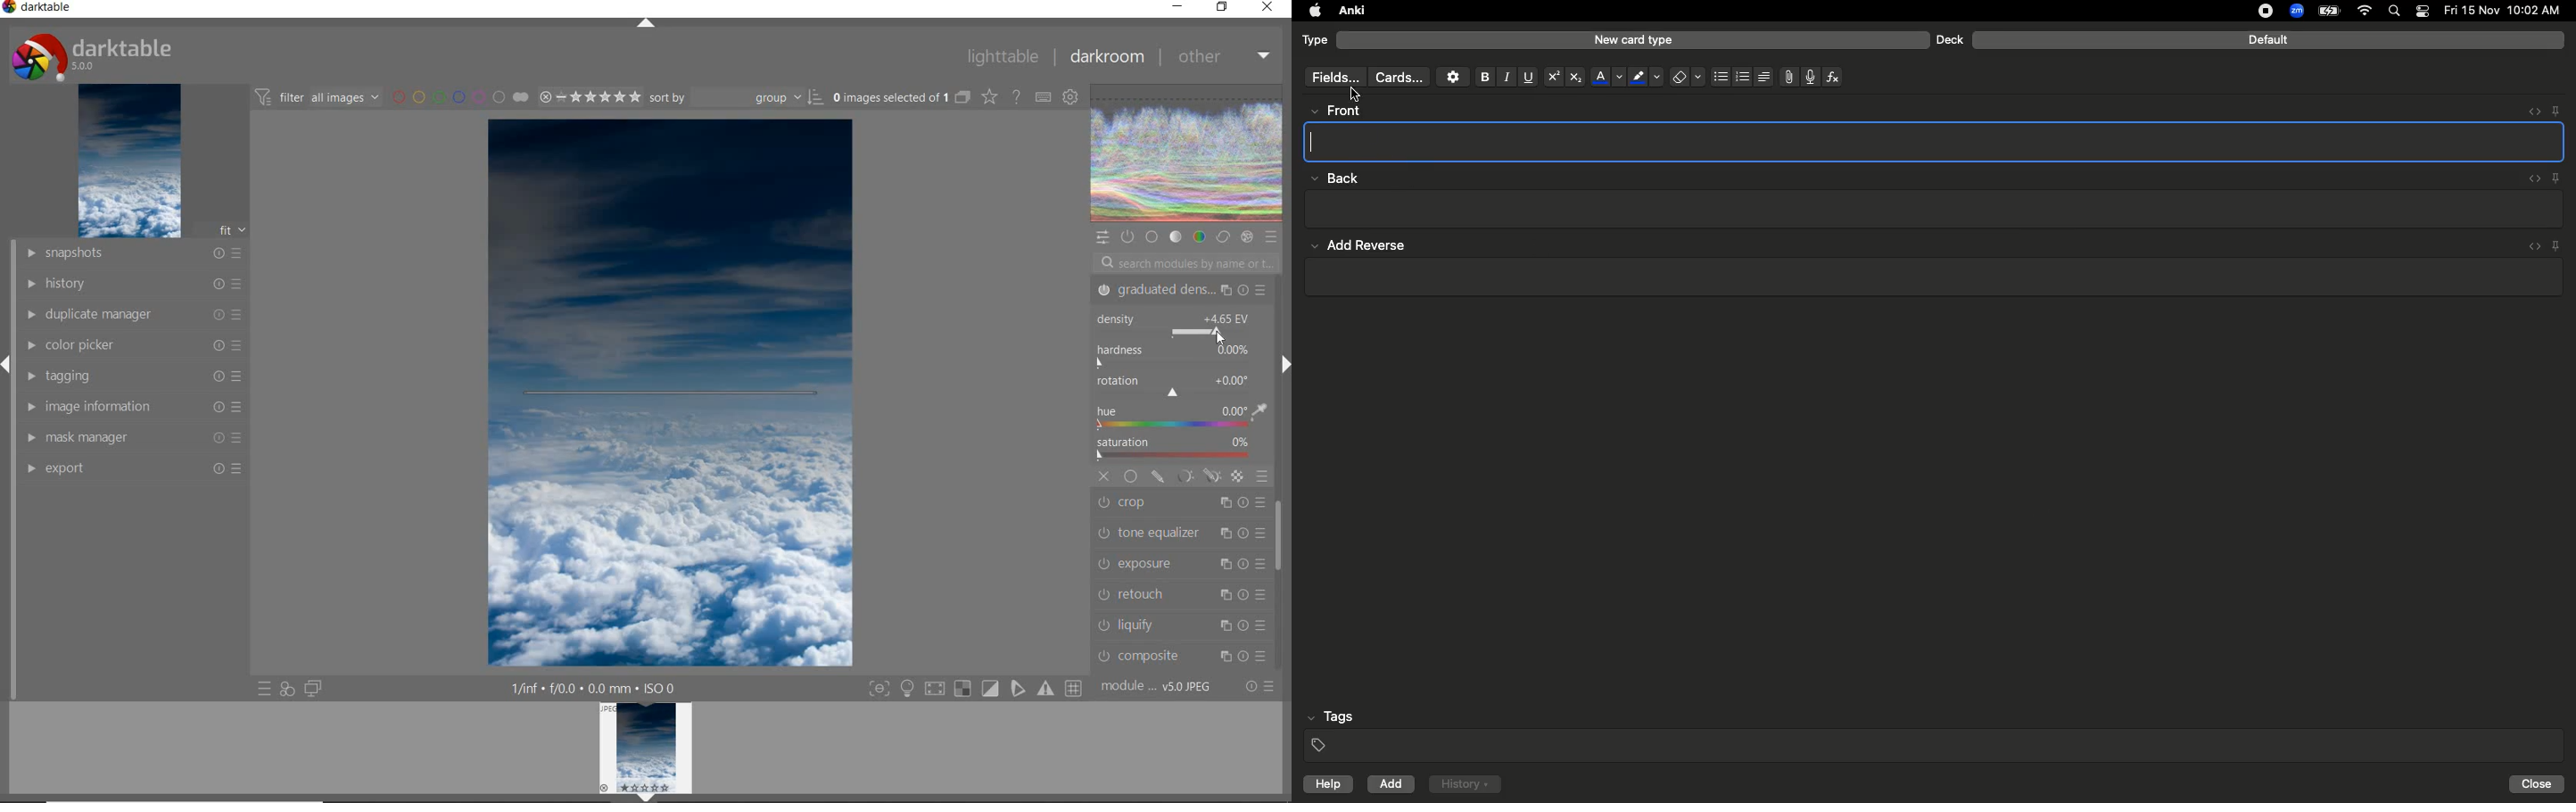 The height and width of the screenshot is (812, 2576). I want to click on WAVEFORM, so click(1187, 154).